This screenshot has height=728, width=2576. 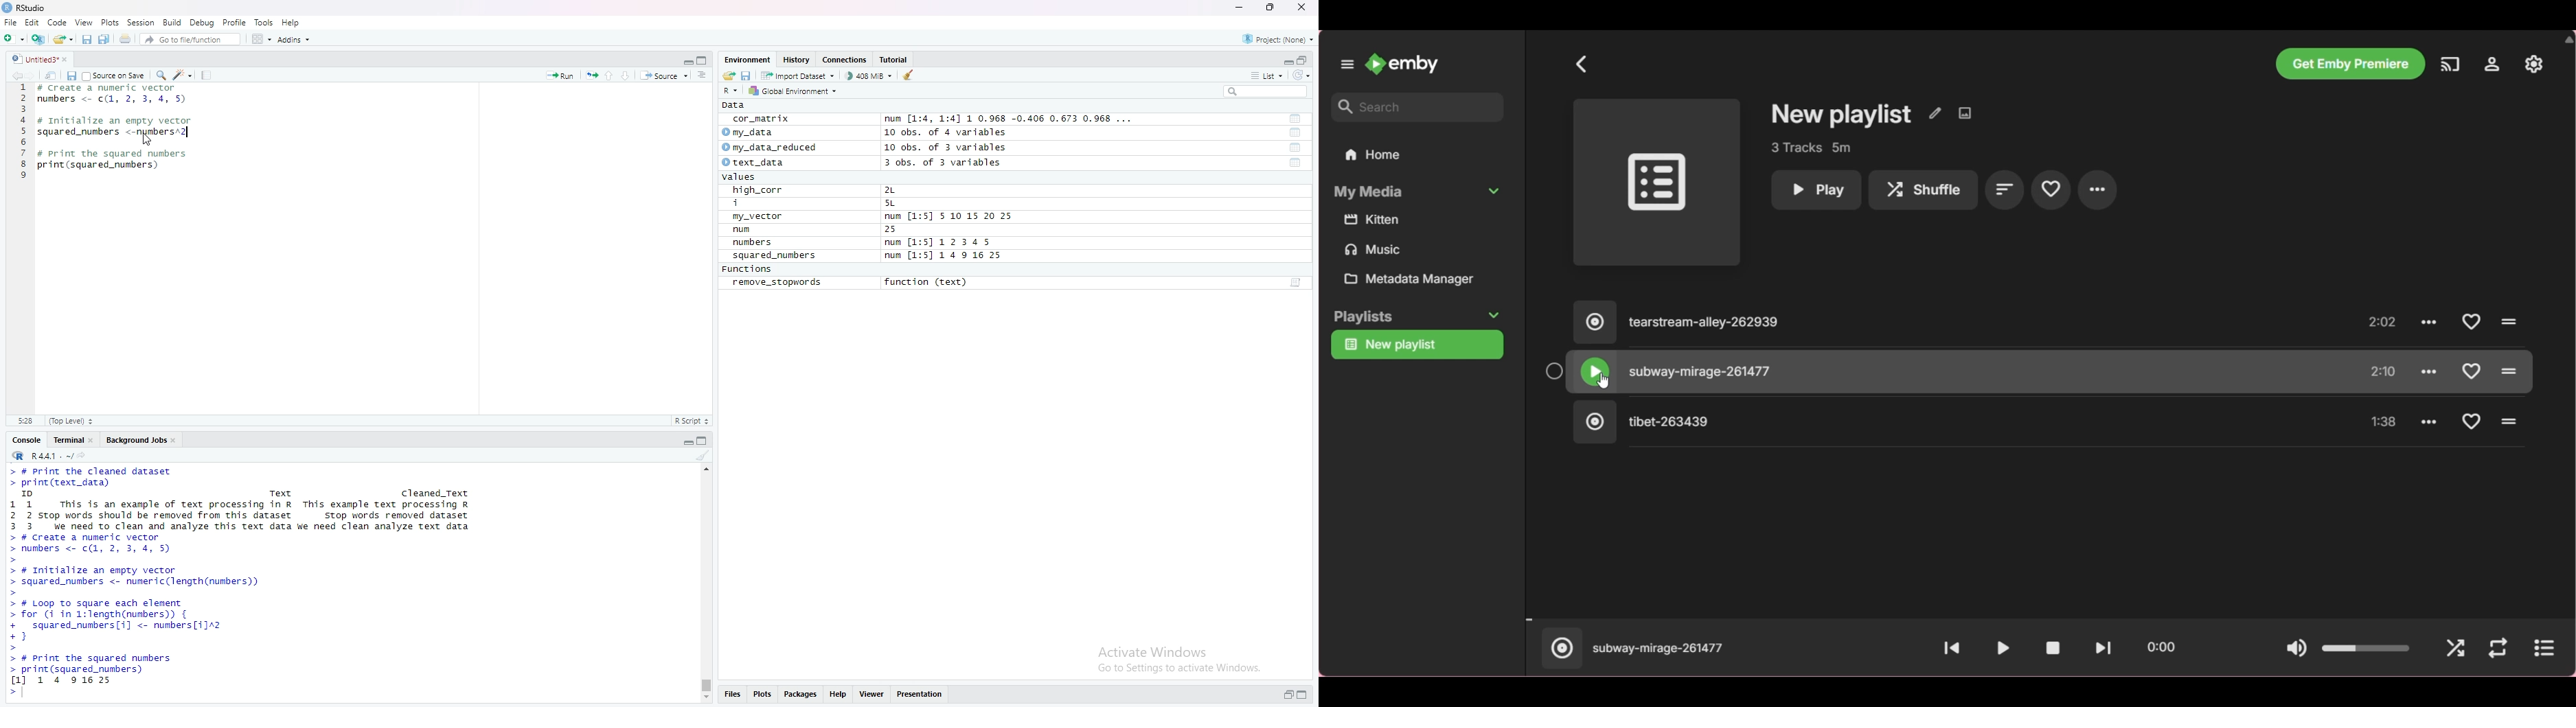 I want to click on Go to file/function, so click(x=189, y=38).